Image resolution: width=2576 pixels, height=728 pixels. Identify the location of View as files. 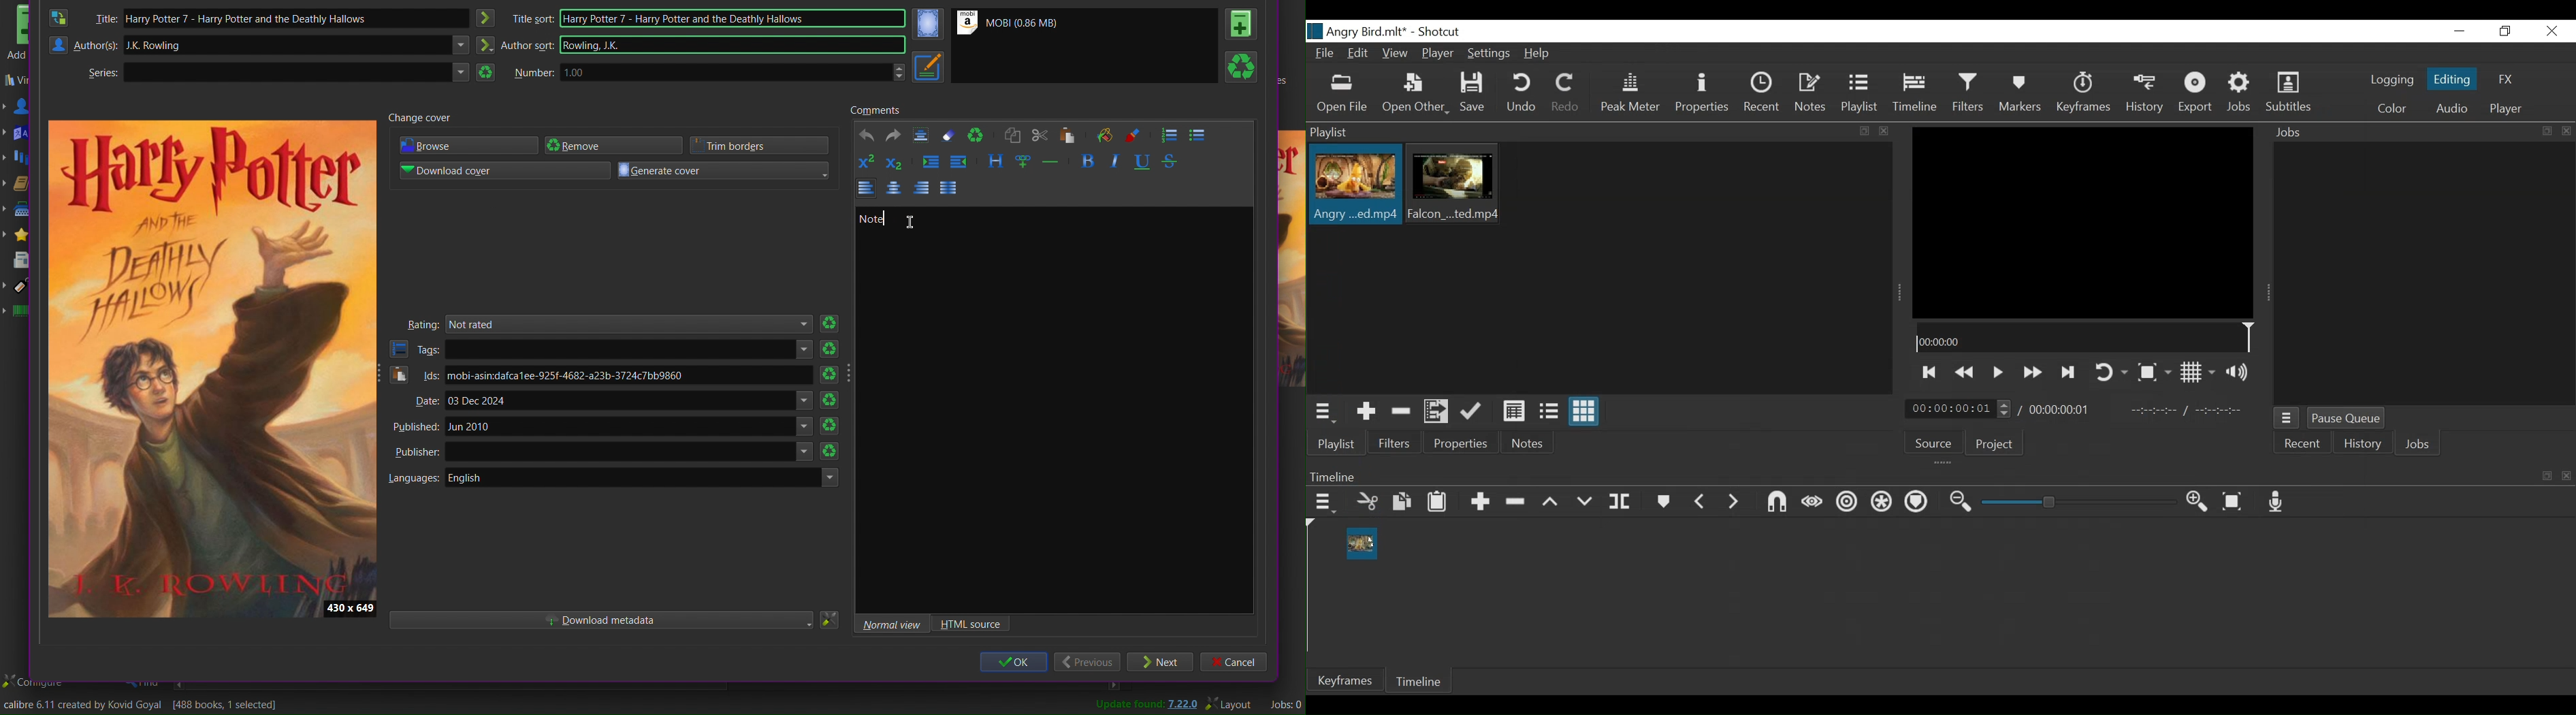
(1550, 410).